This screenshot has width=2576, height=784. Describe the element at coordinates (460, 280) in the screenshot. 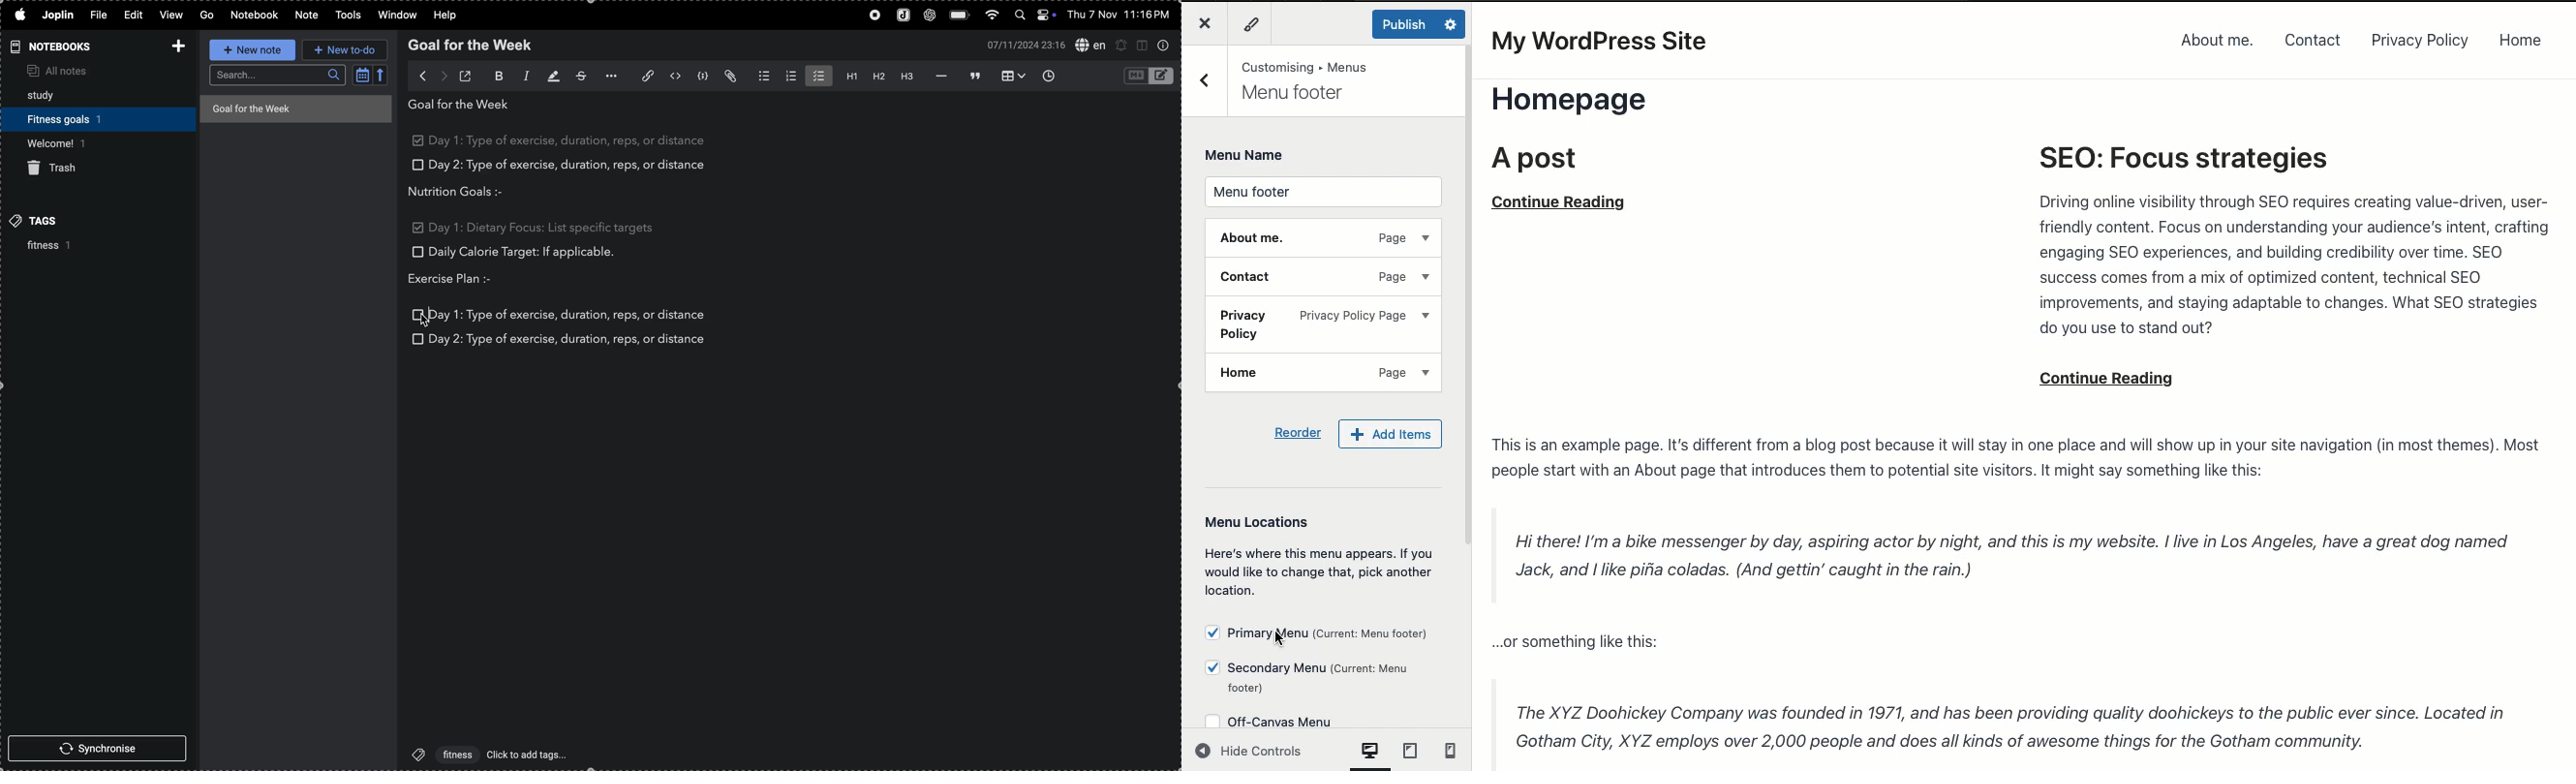

I see `exercise plan :-` at that location.